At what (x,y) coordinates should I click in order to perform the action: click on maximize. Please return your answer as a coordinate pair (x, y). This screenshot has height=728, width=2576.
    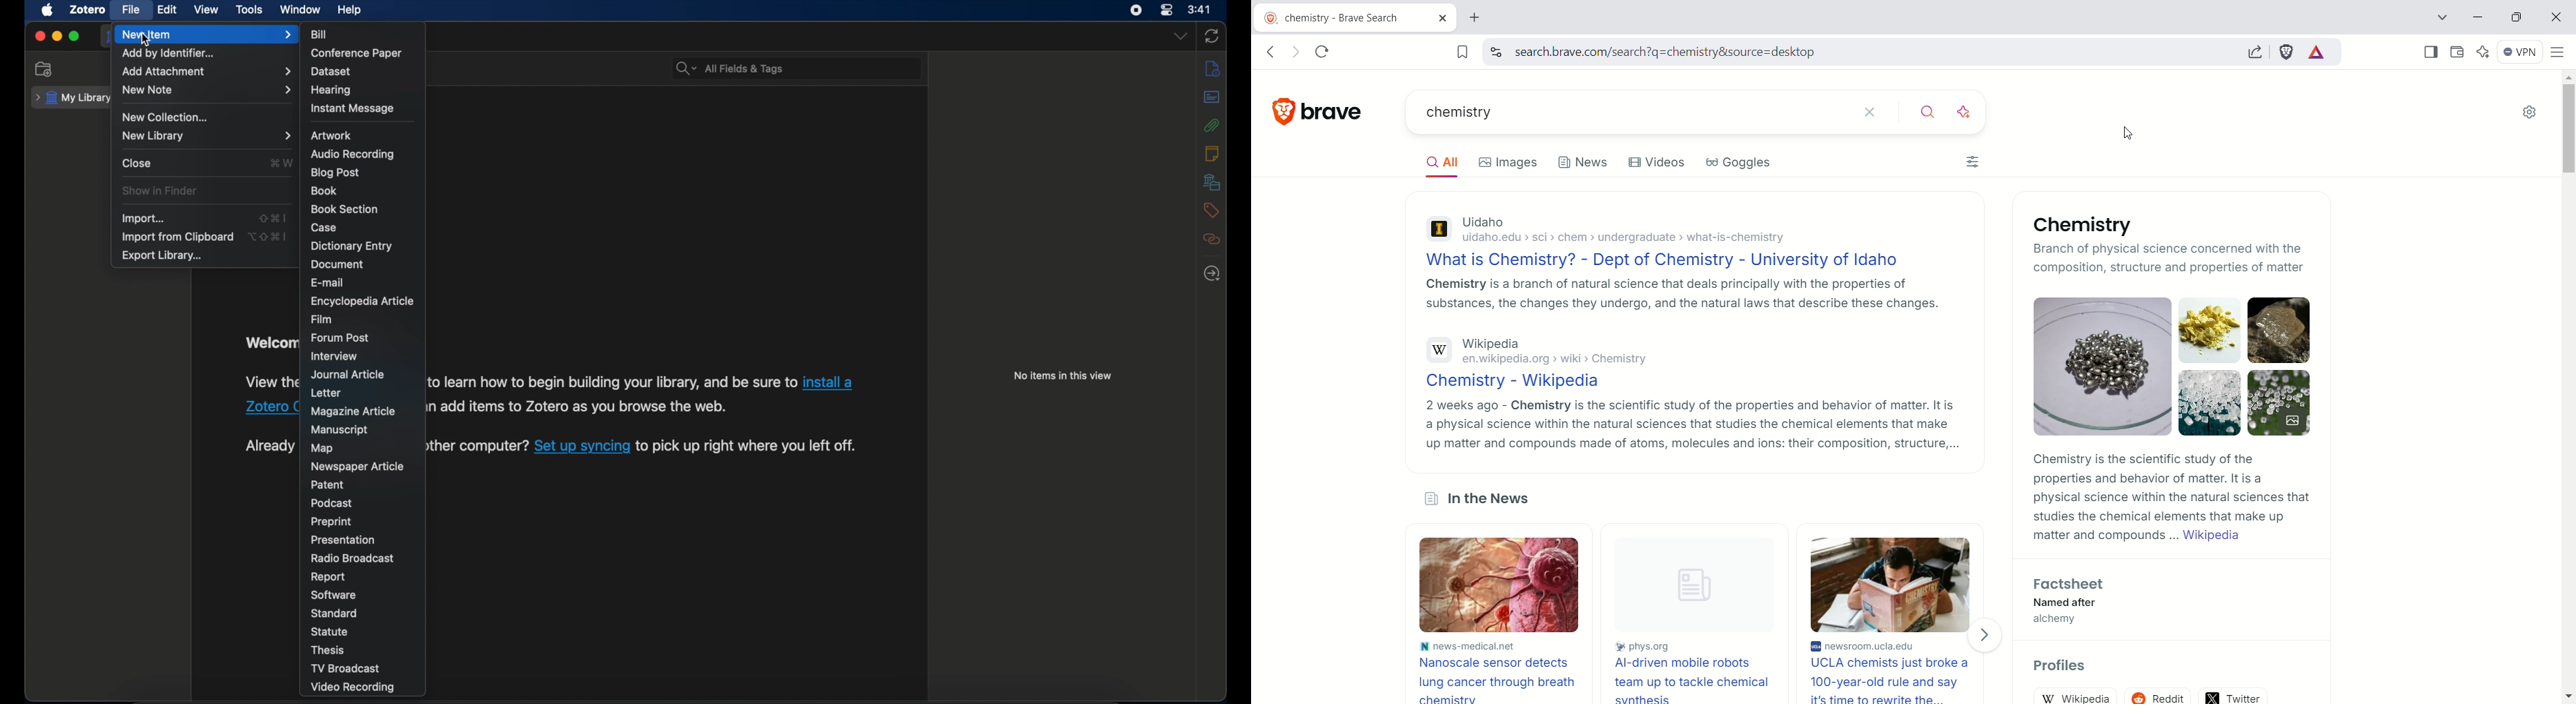
    Looking at the image, I should click on (74, 37).